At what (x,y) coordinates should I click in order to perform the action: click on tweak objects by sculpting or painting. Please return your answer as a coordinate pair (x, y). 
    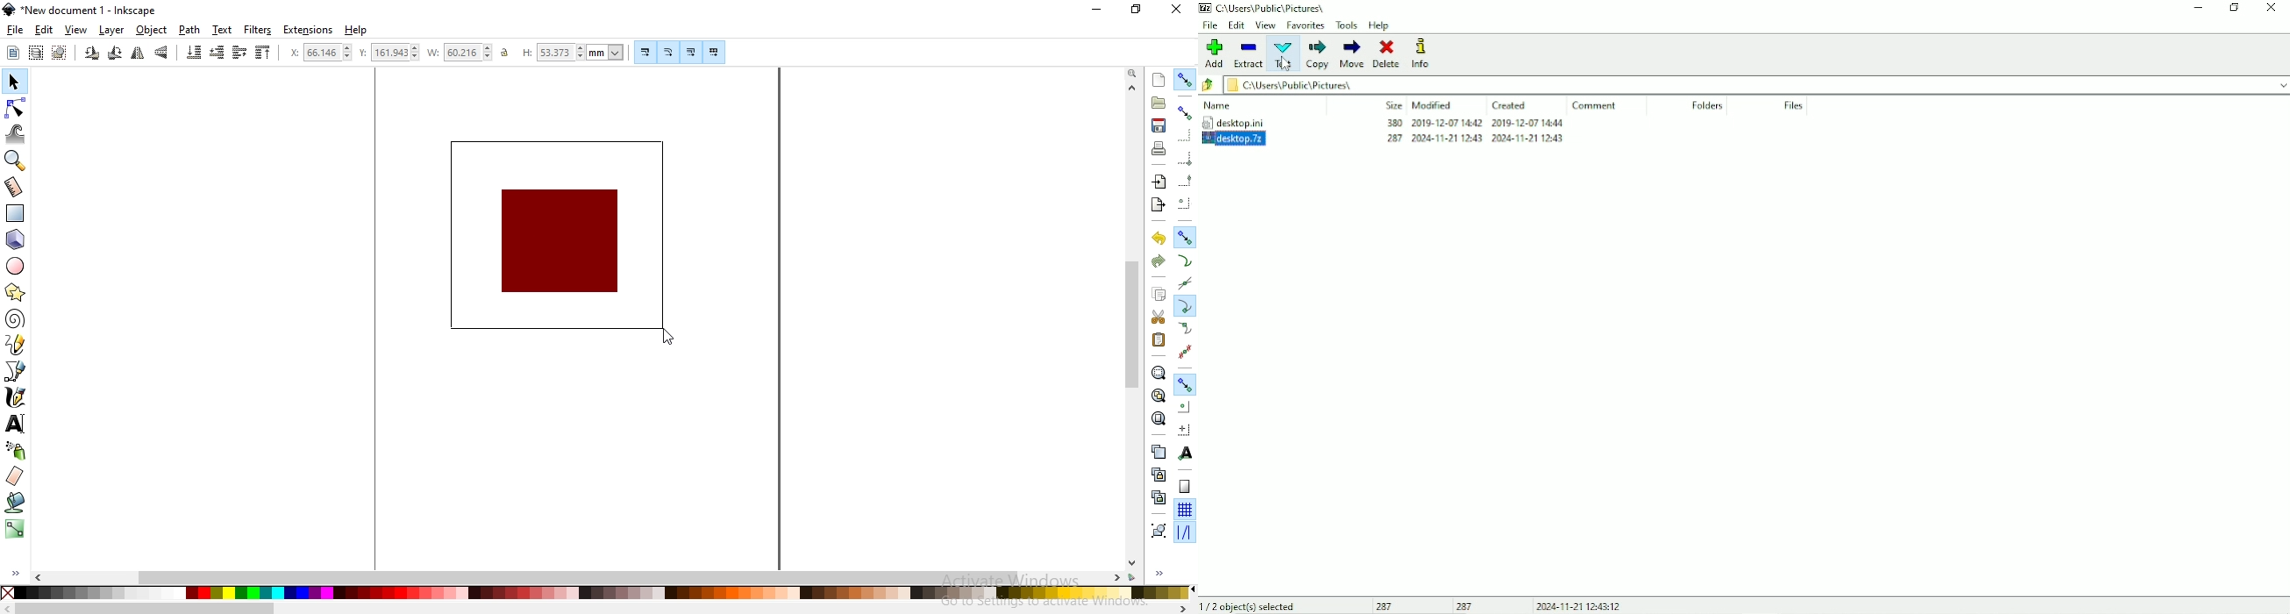
    Looking at the image, I should click on (18, 133).